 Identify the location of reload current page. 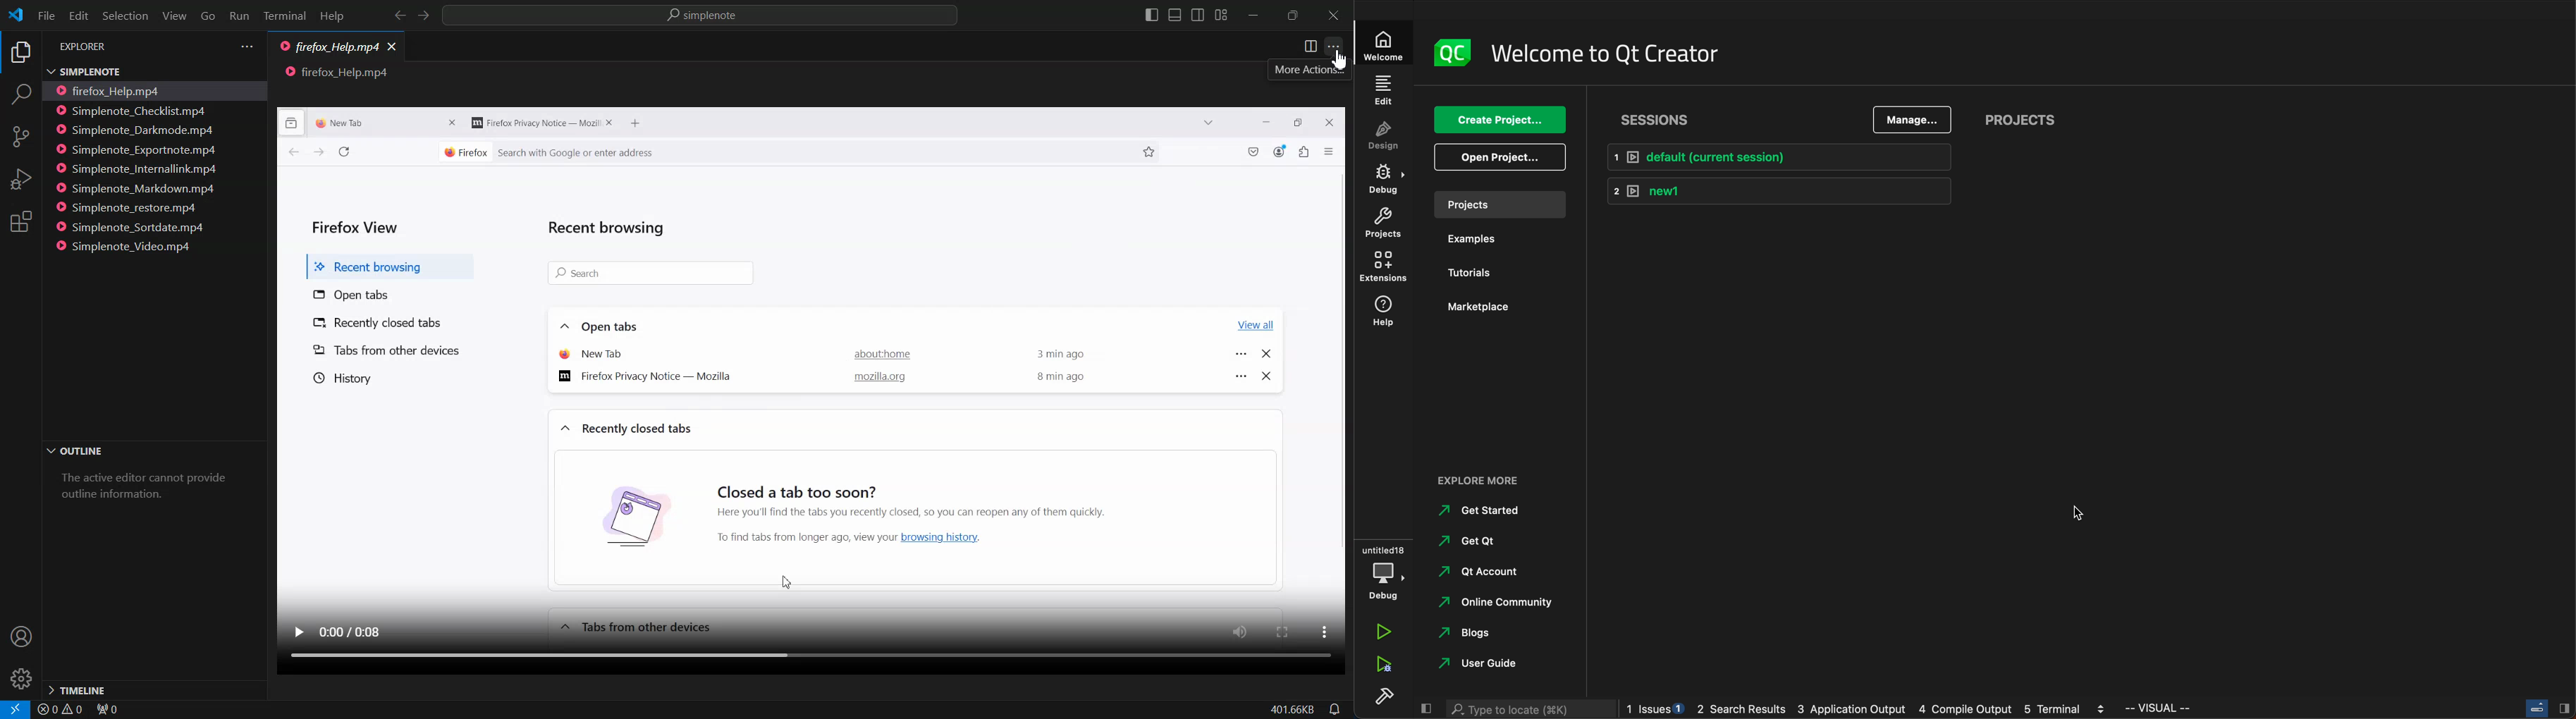
(343, 152).